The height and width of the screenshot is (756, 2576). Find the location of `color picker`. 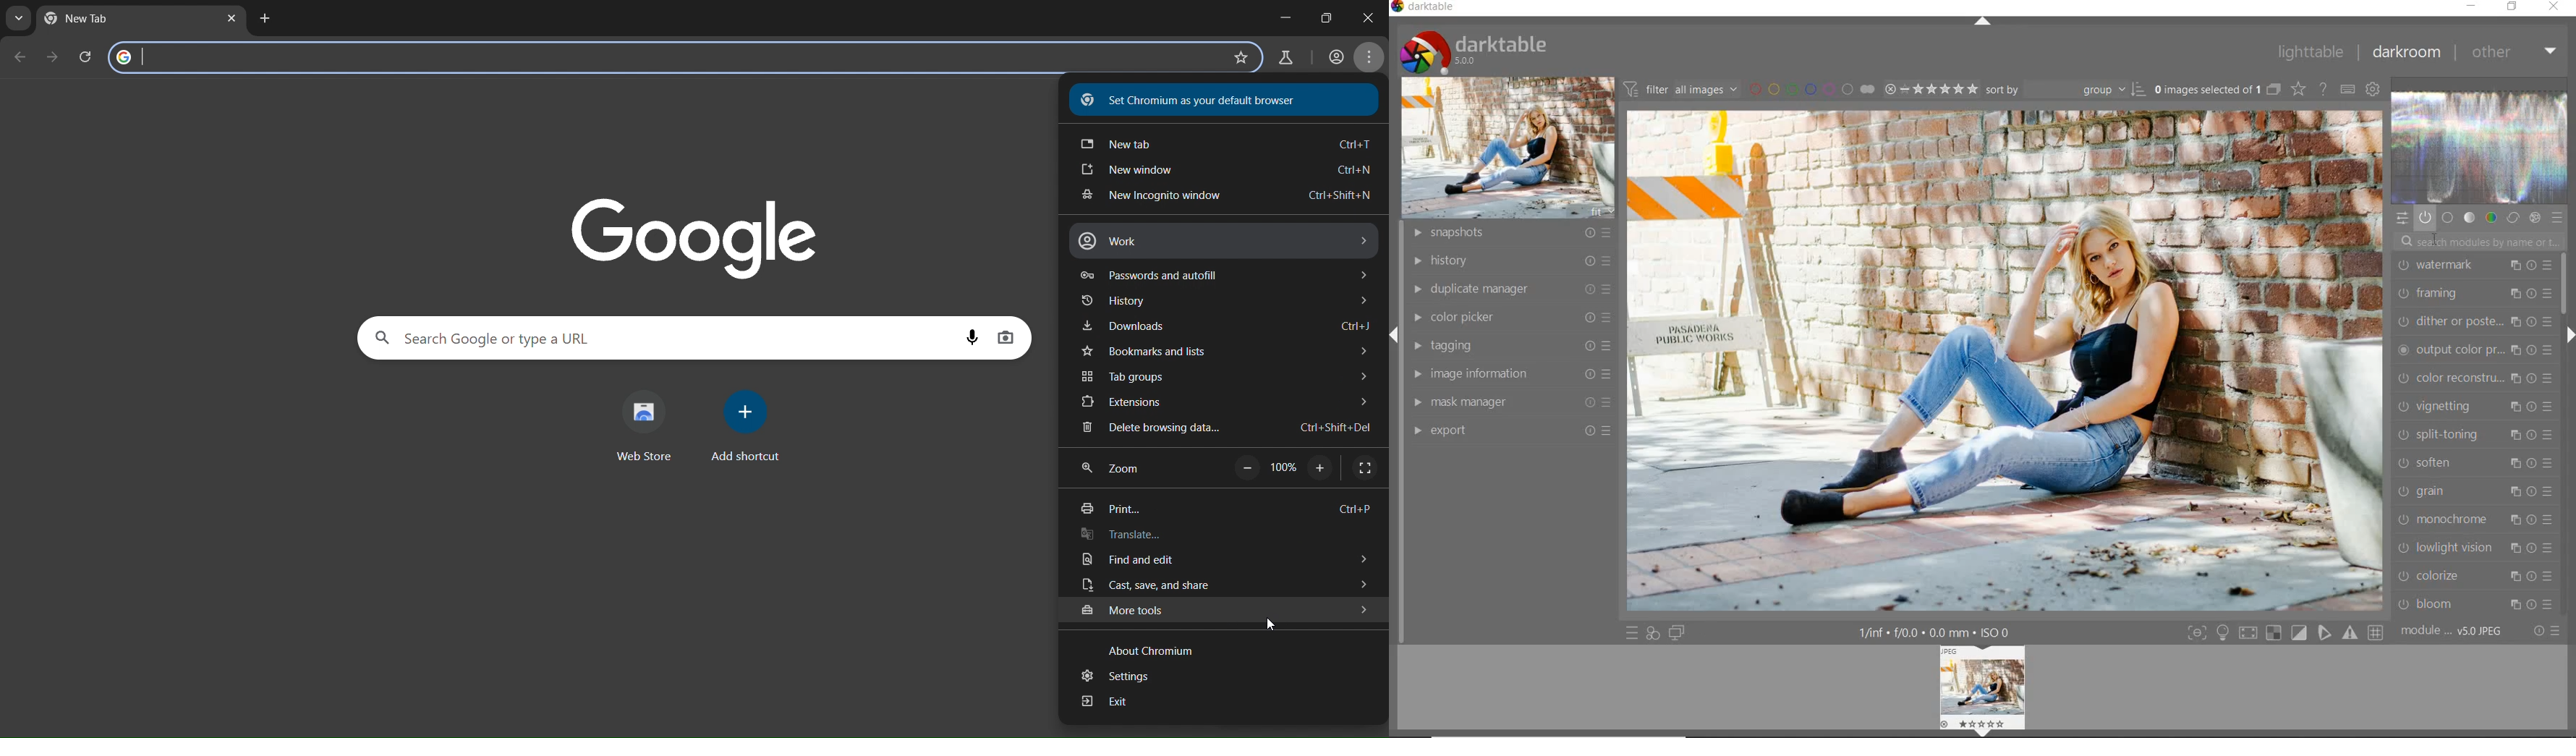

color picker is located at coordinates (1509, 318).